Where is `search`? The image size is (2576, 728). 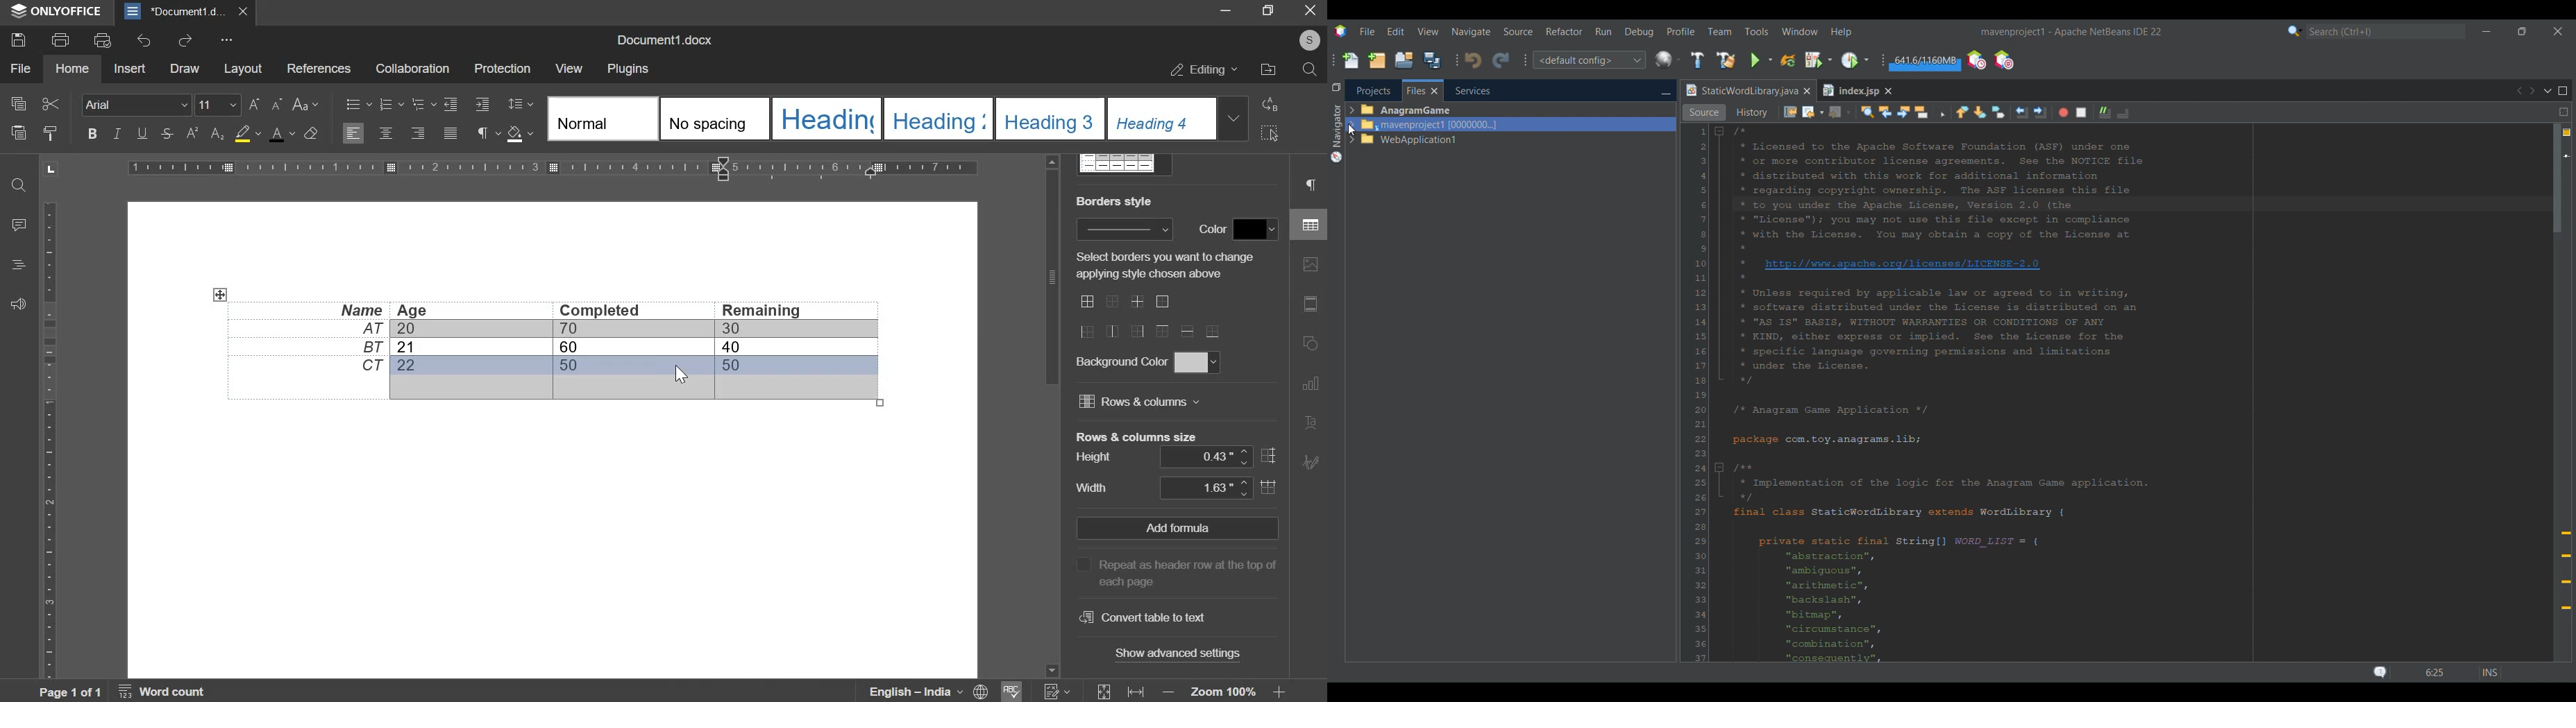
search is located at coordinates (1310, 69).